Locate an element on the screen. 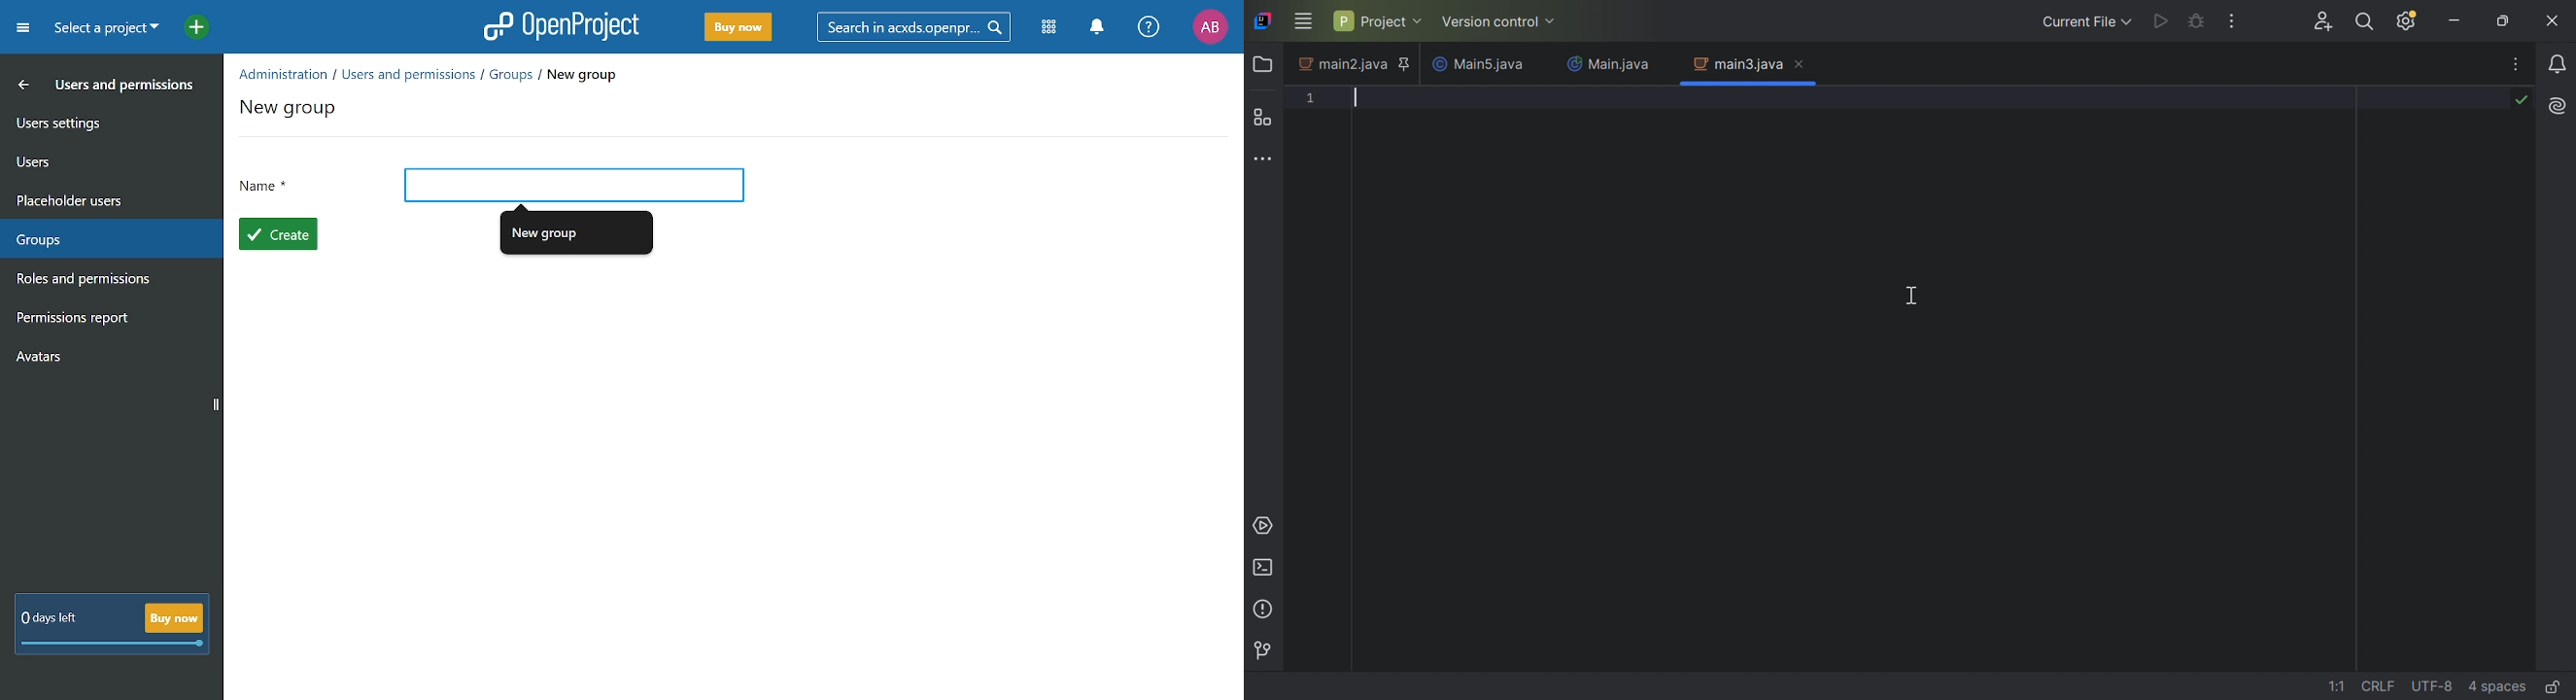 The image size is (2576, 700). permission report is located at coordinates (104, 320).